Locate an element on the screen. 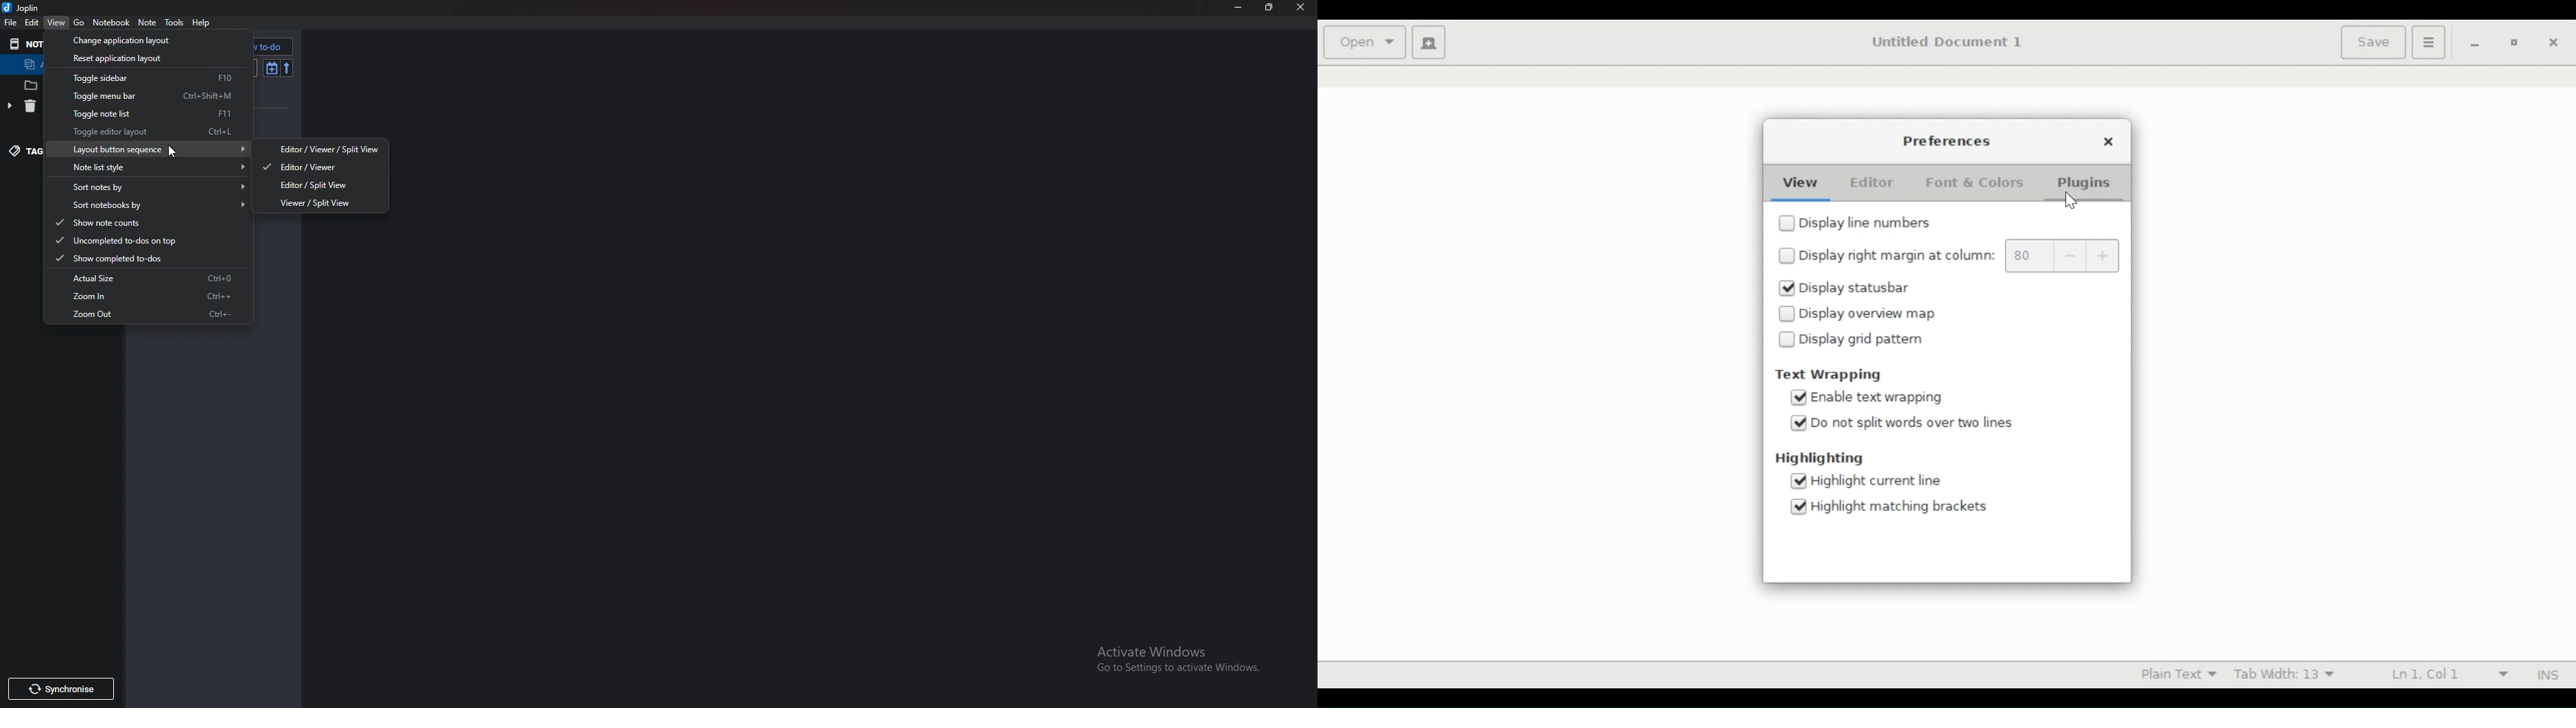 The image size is (2576, 728). Note is located at coordinates (148, 23).